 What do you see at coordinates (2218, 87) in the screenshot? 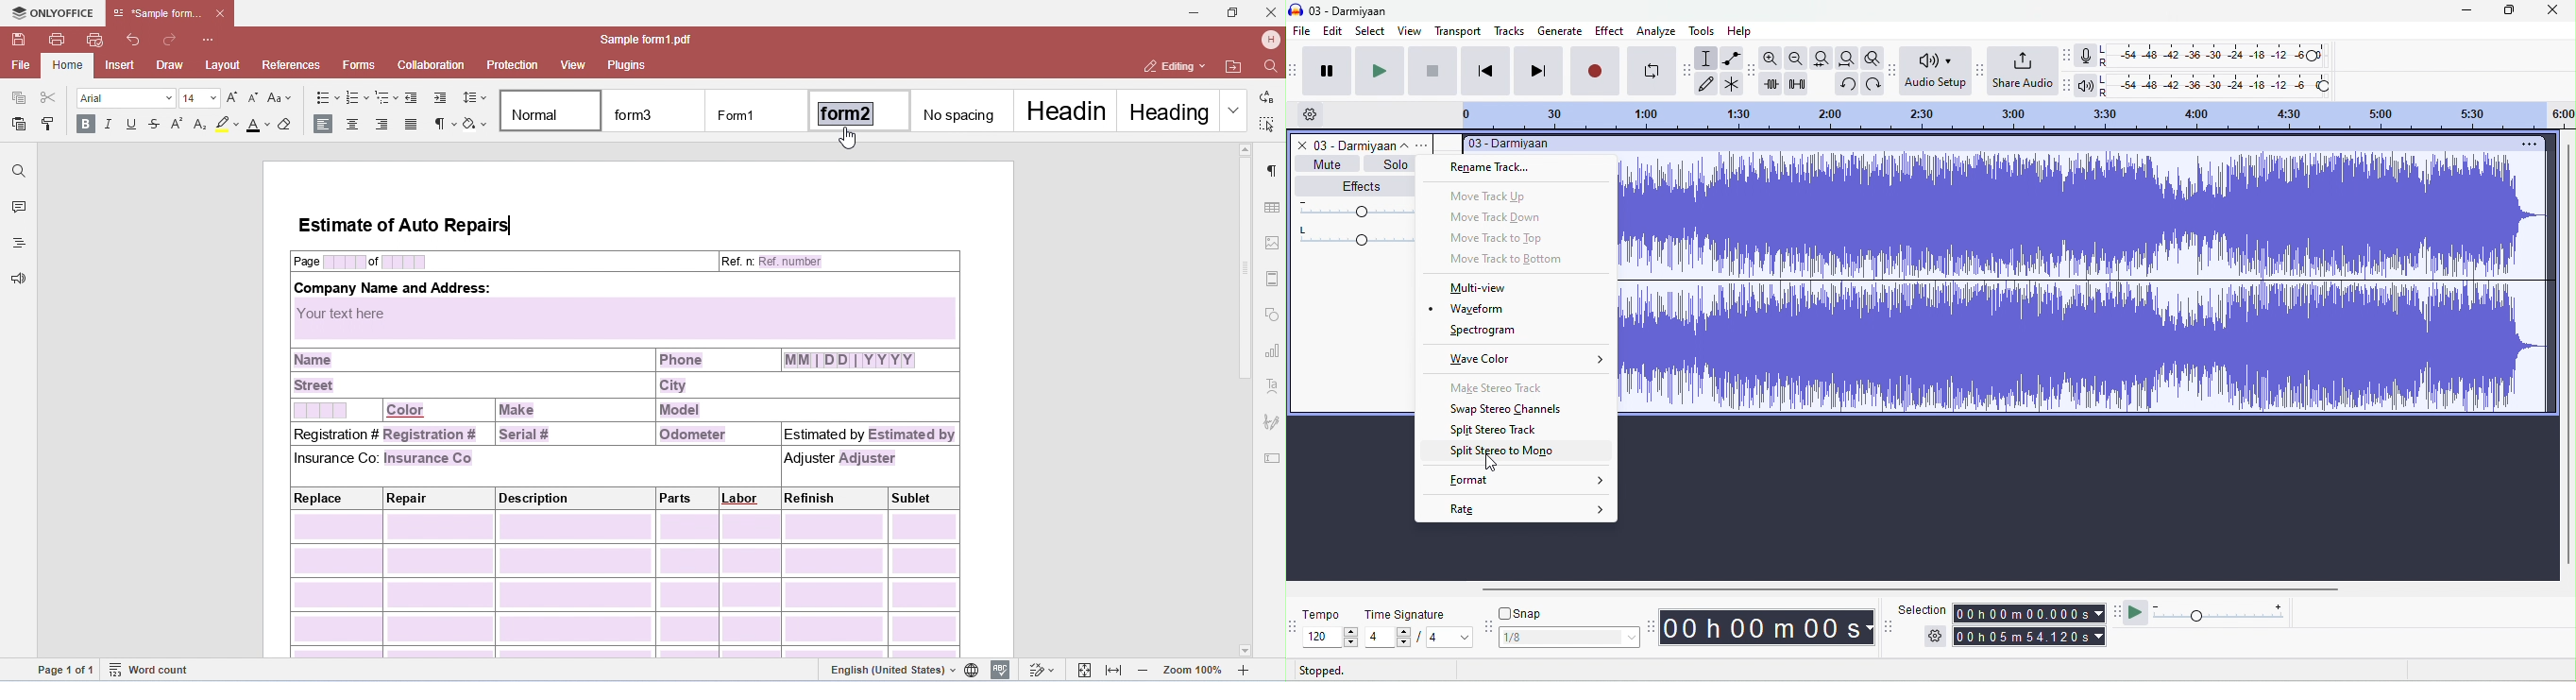
I see `playback level` at bounding box center [2218, 87].